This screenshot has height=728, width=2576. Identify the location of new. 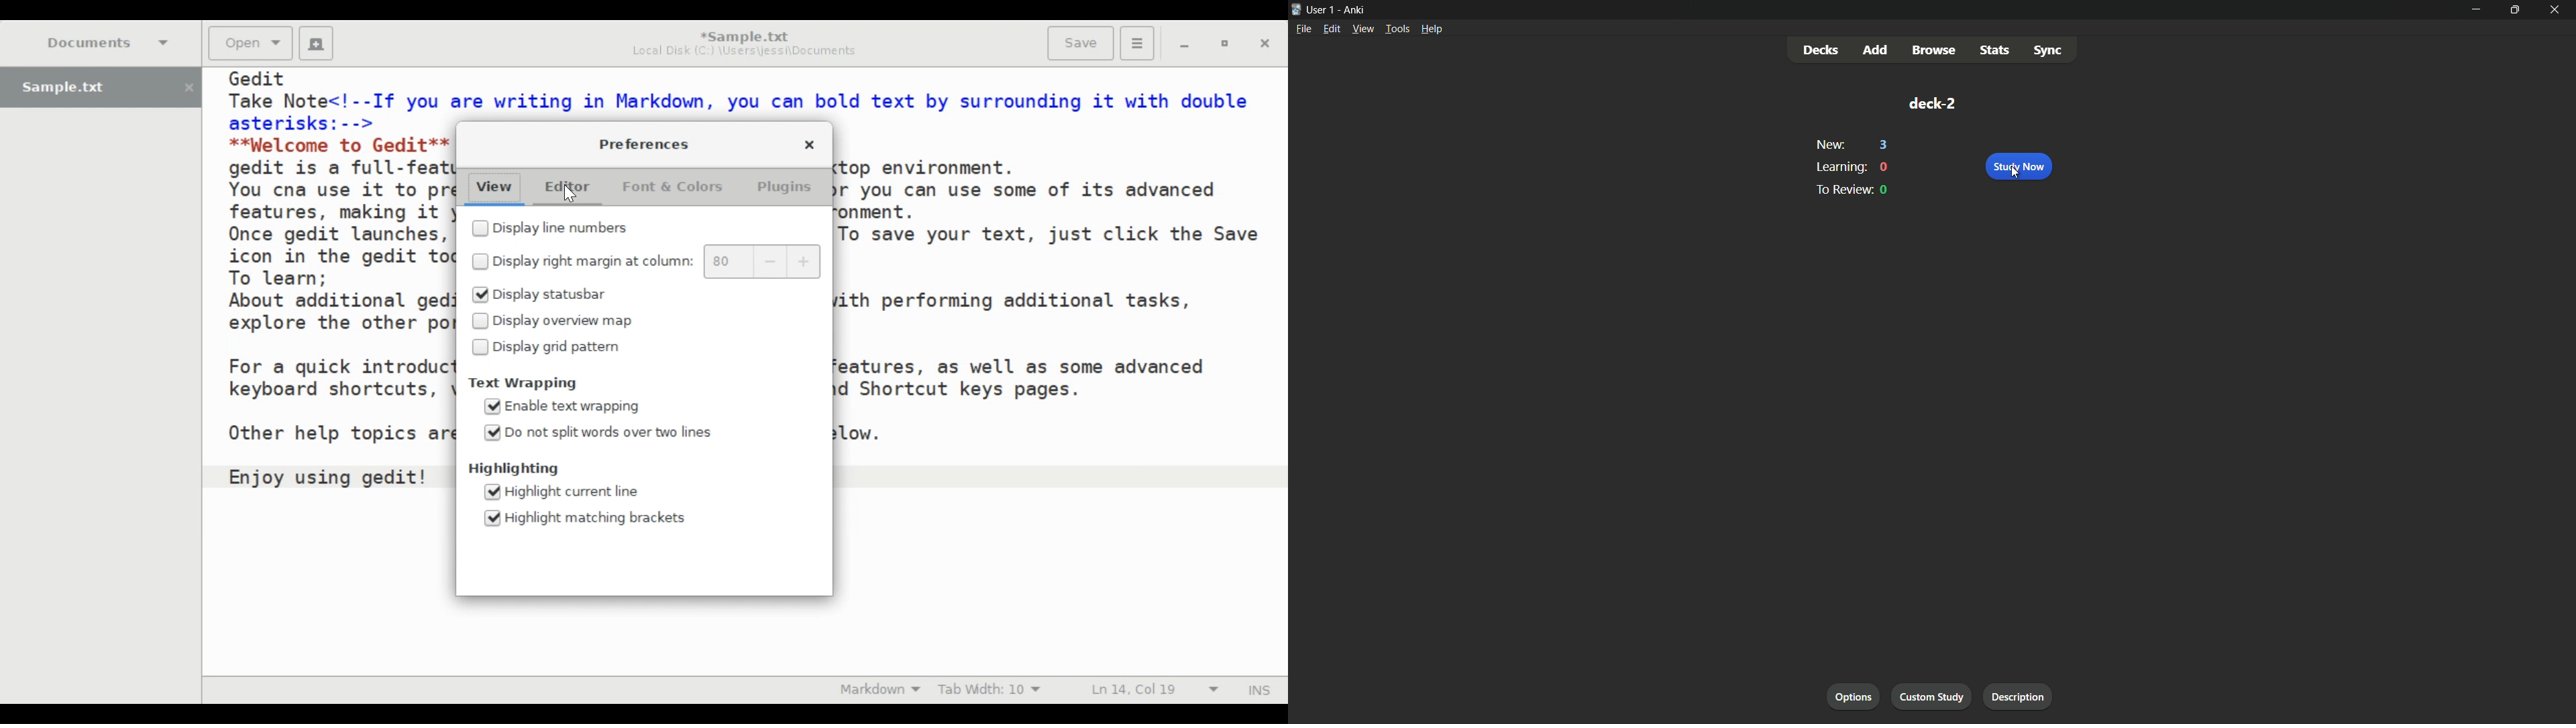
(1831, 145).